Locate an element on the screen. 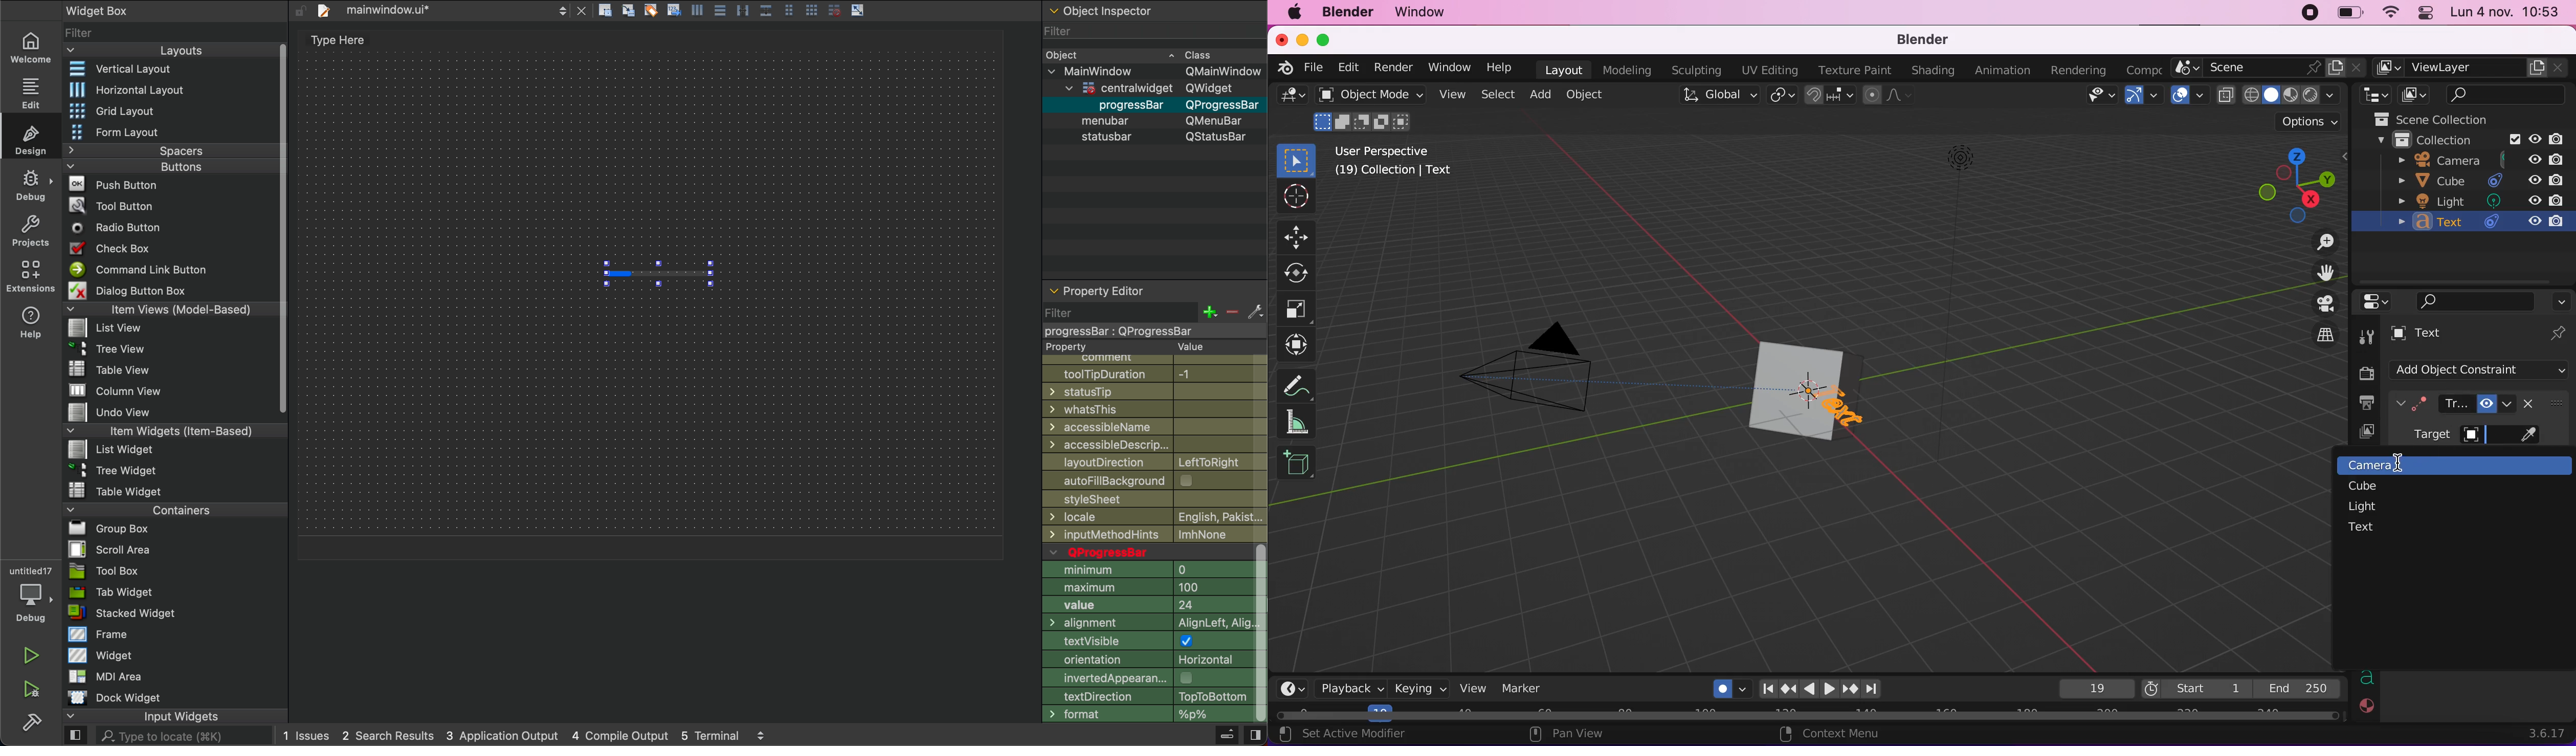 The image size is (2576, 756). blender is located at coordinates (1353, 13).